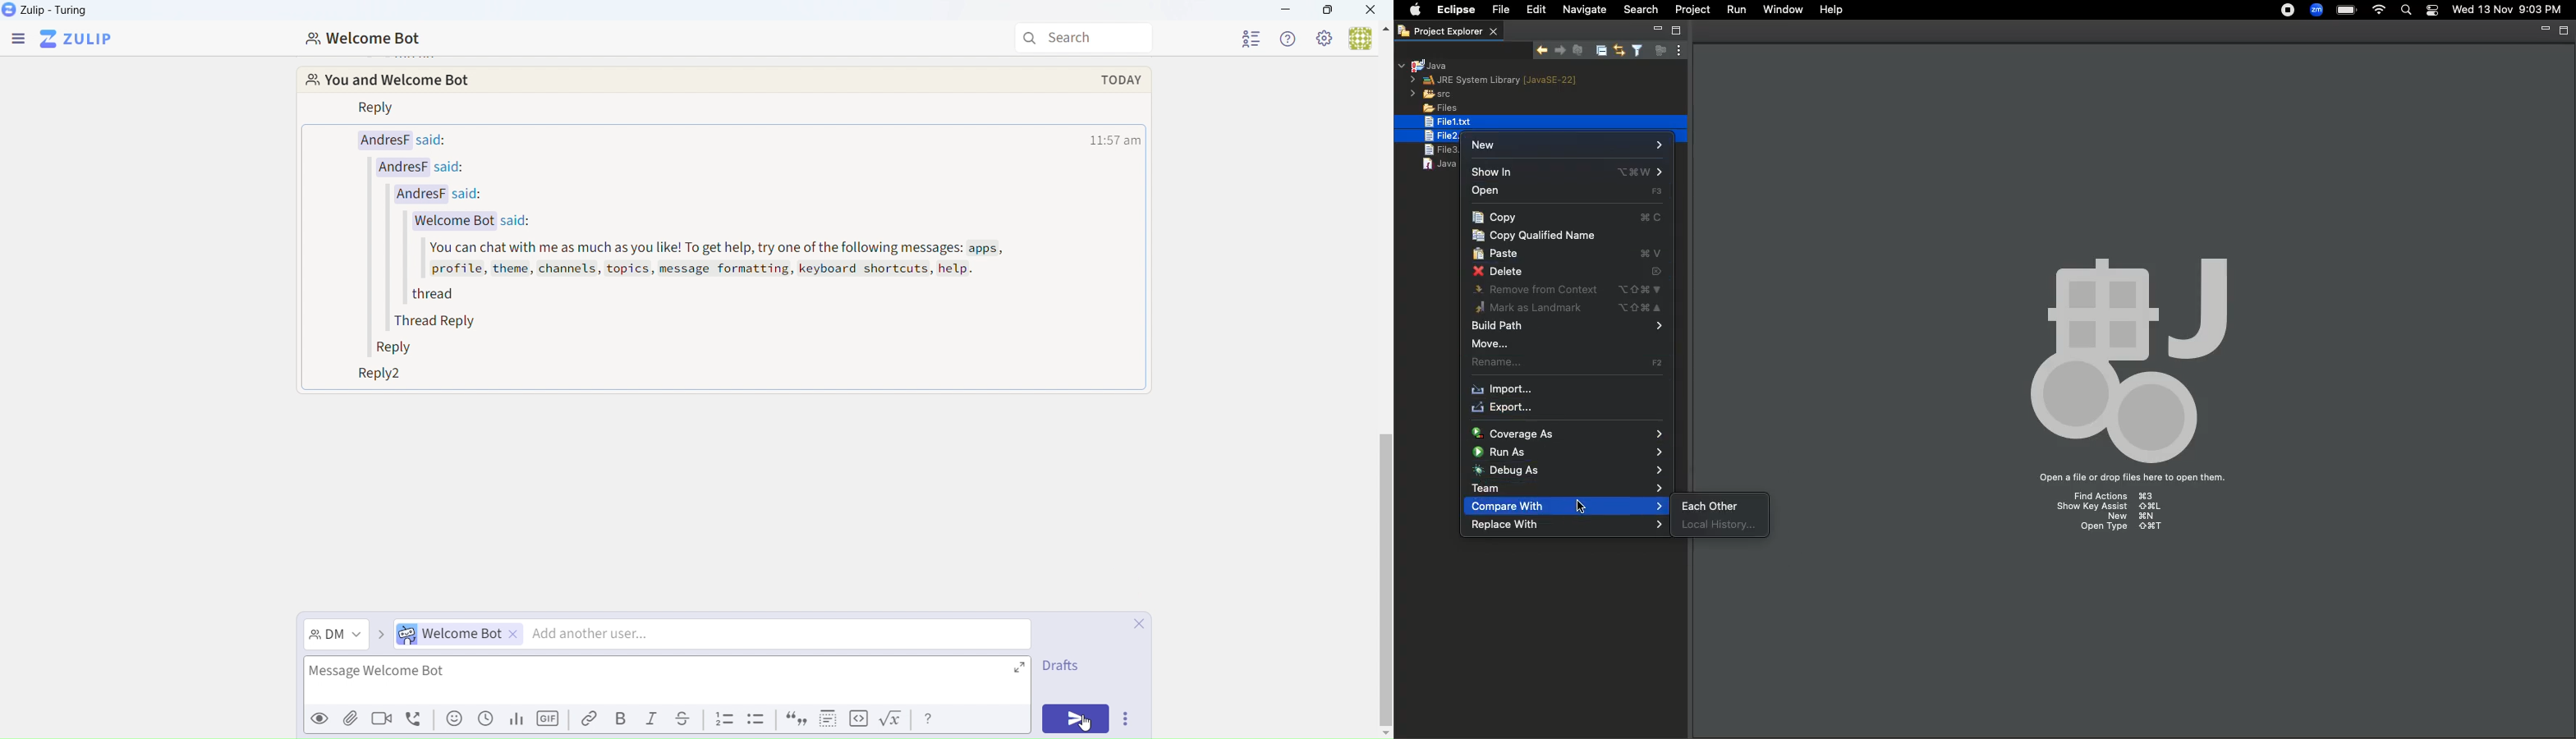 This screenshot has width=2576, height=756. What do you see at coordinates (373, 375) in the screenshot?
I see `Reply2` at bounding box center [373, 375].